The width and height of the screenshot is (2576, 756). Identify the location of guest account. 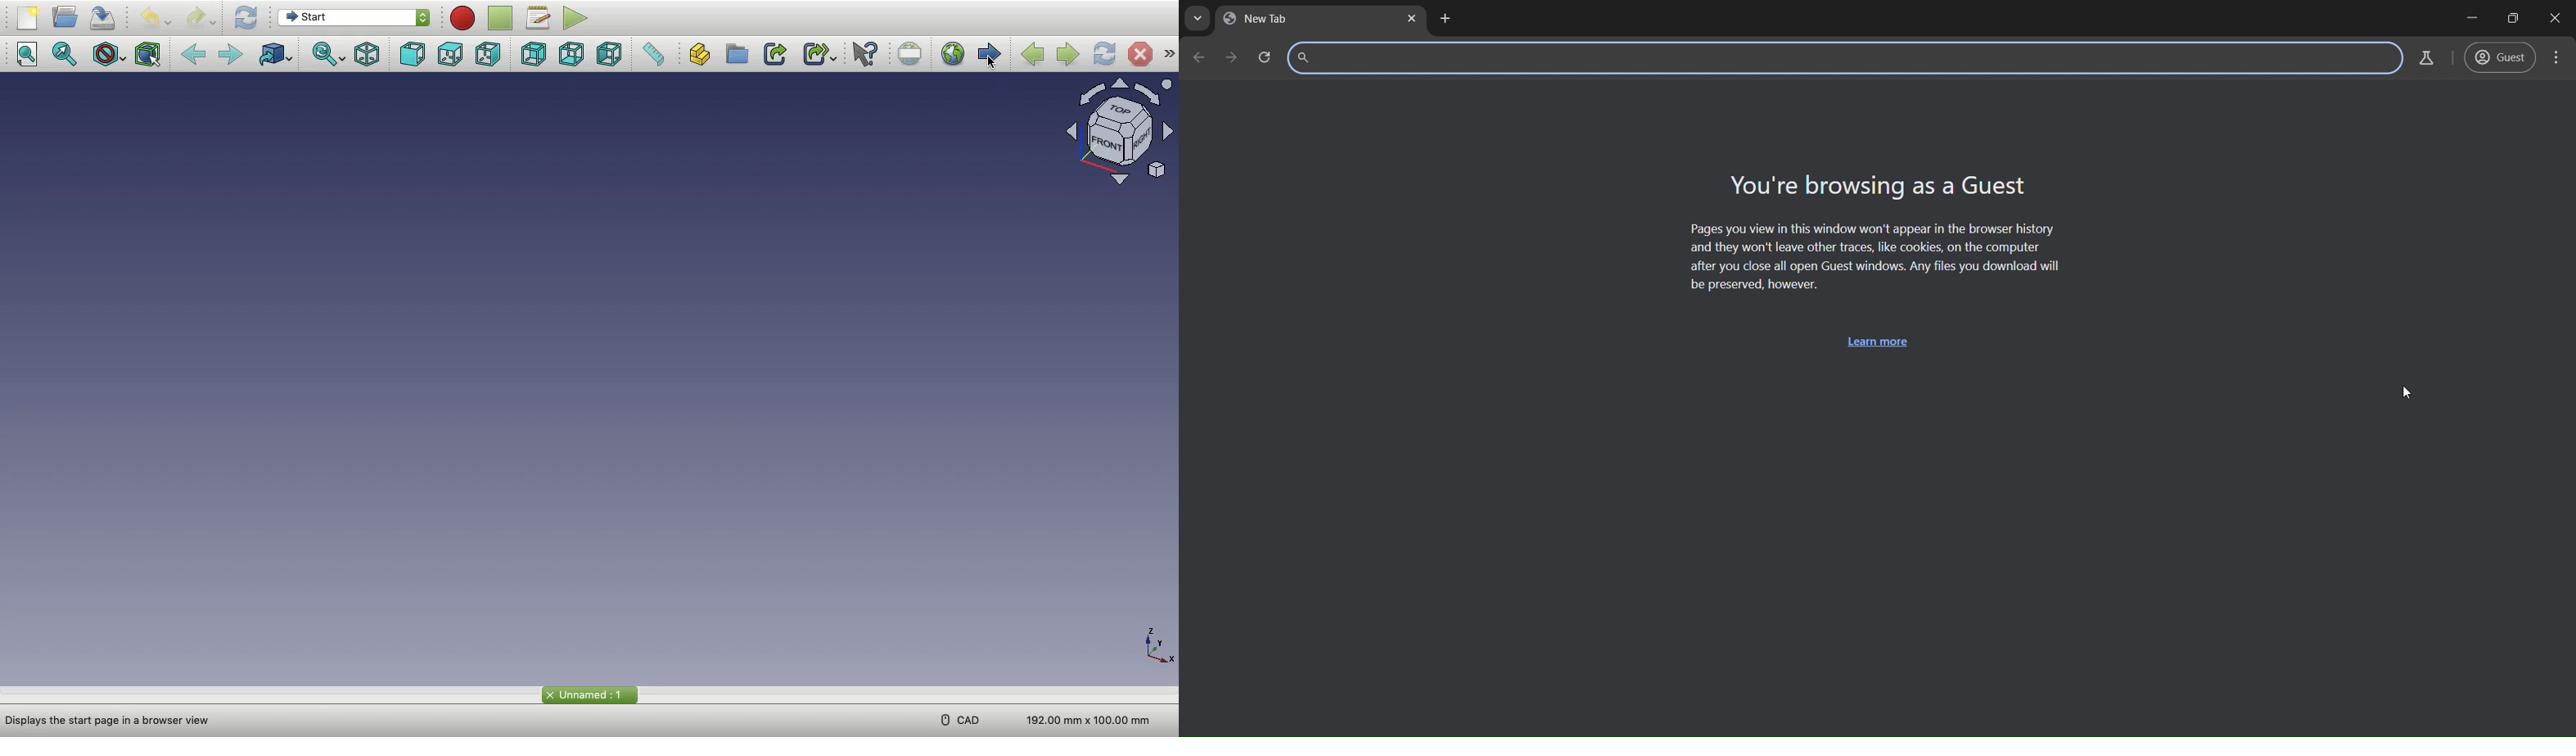
(2501, 58).